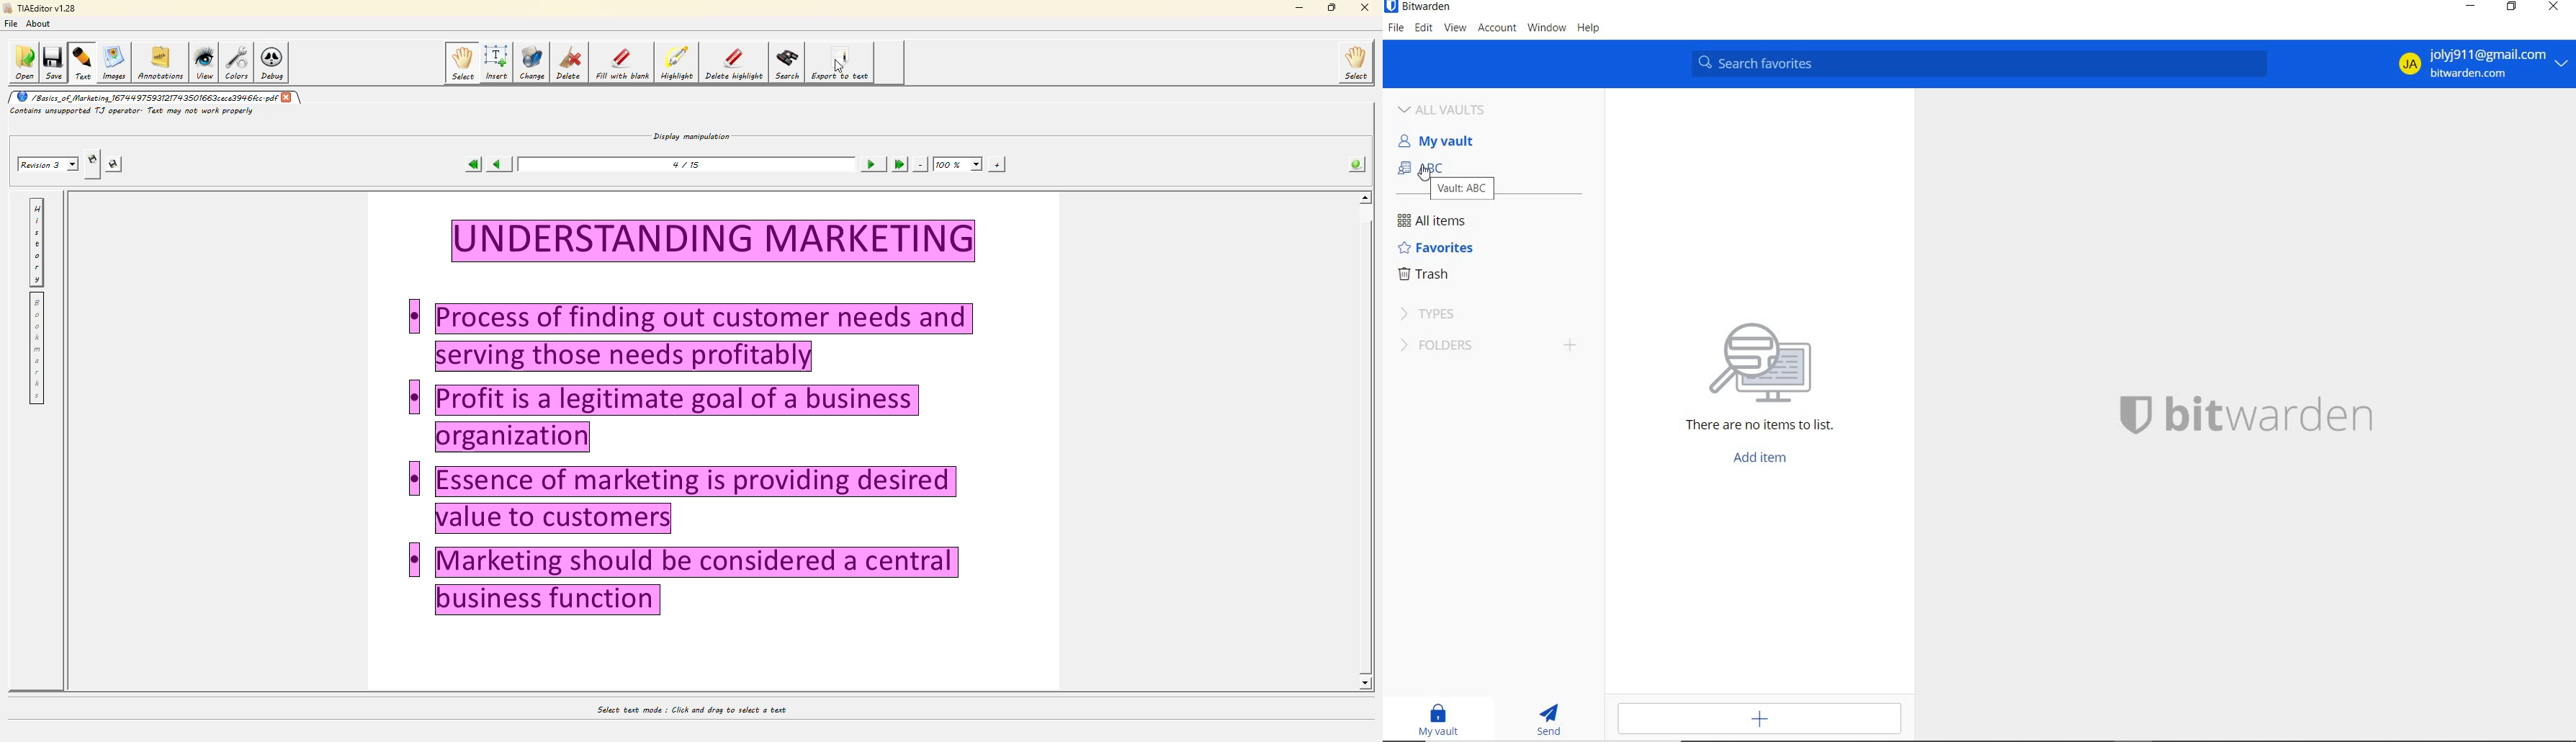 This screenshot has width=2576, height=756. What do you see at coordinates (1546, 28) in the screenshot?
I see `WINDOW` at bounding box center [1546, 28].